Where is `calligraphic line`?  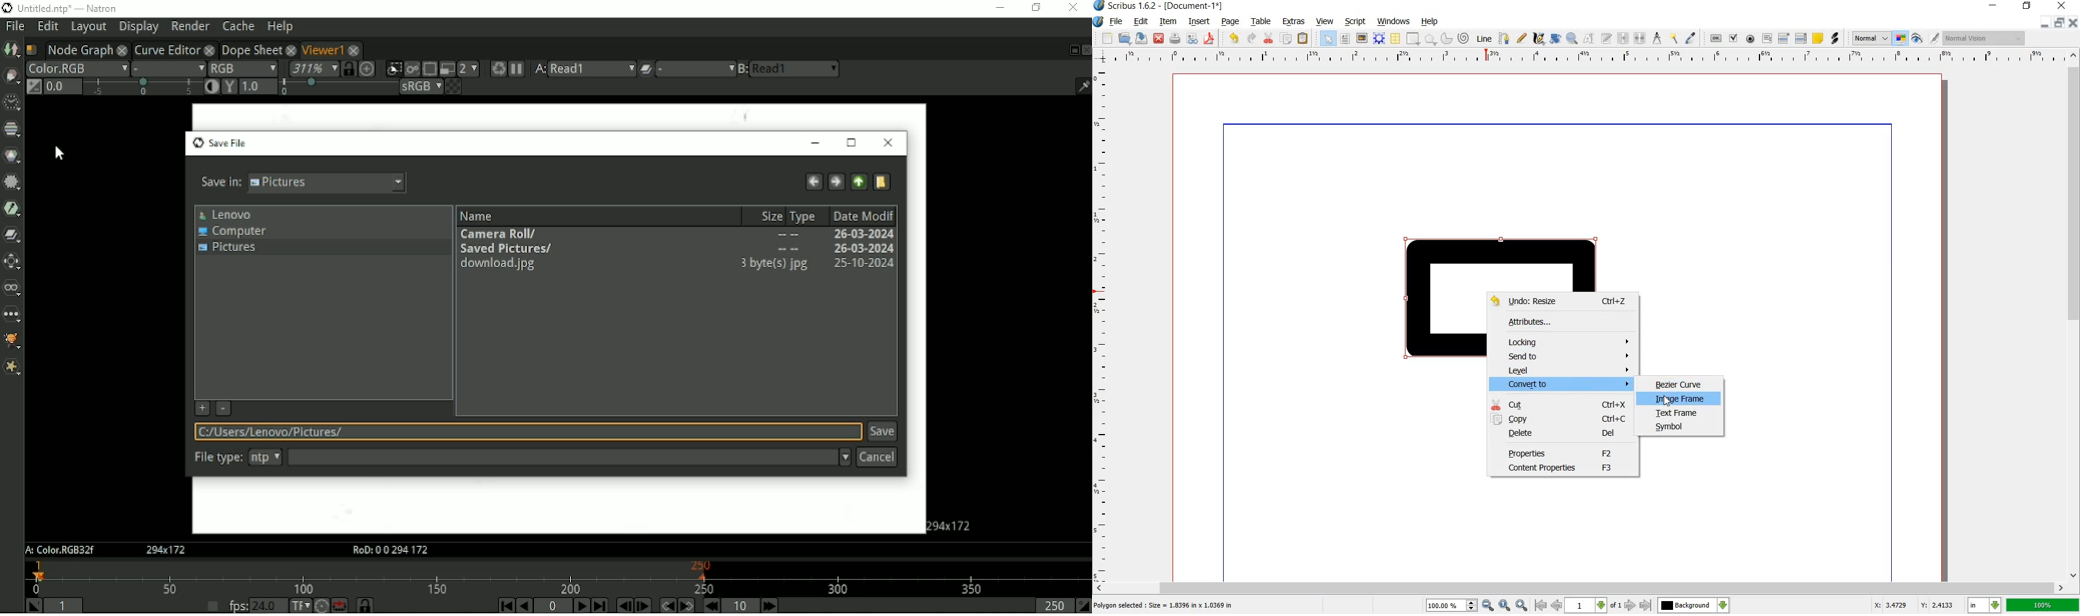
calligraphic line is located at coordinates (1538, 39).